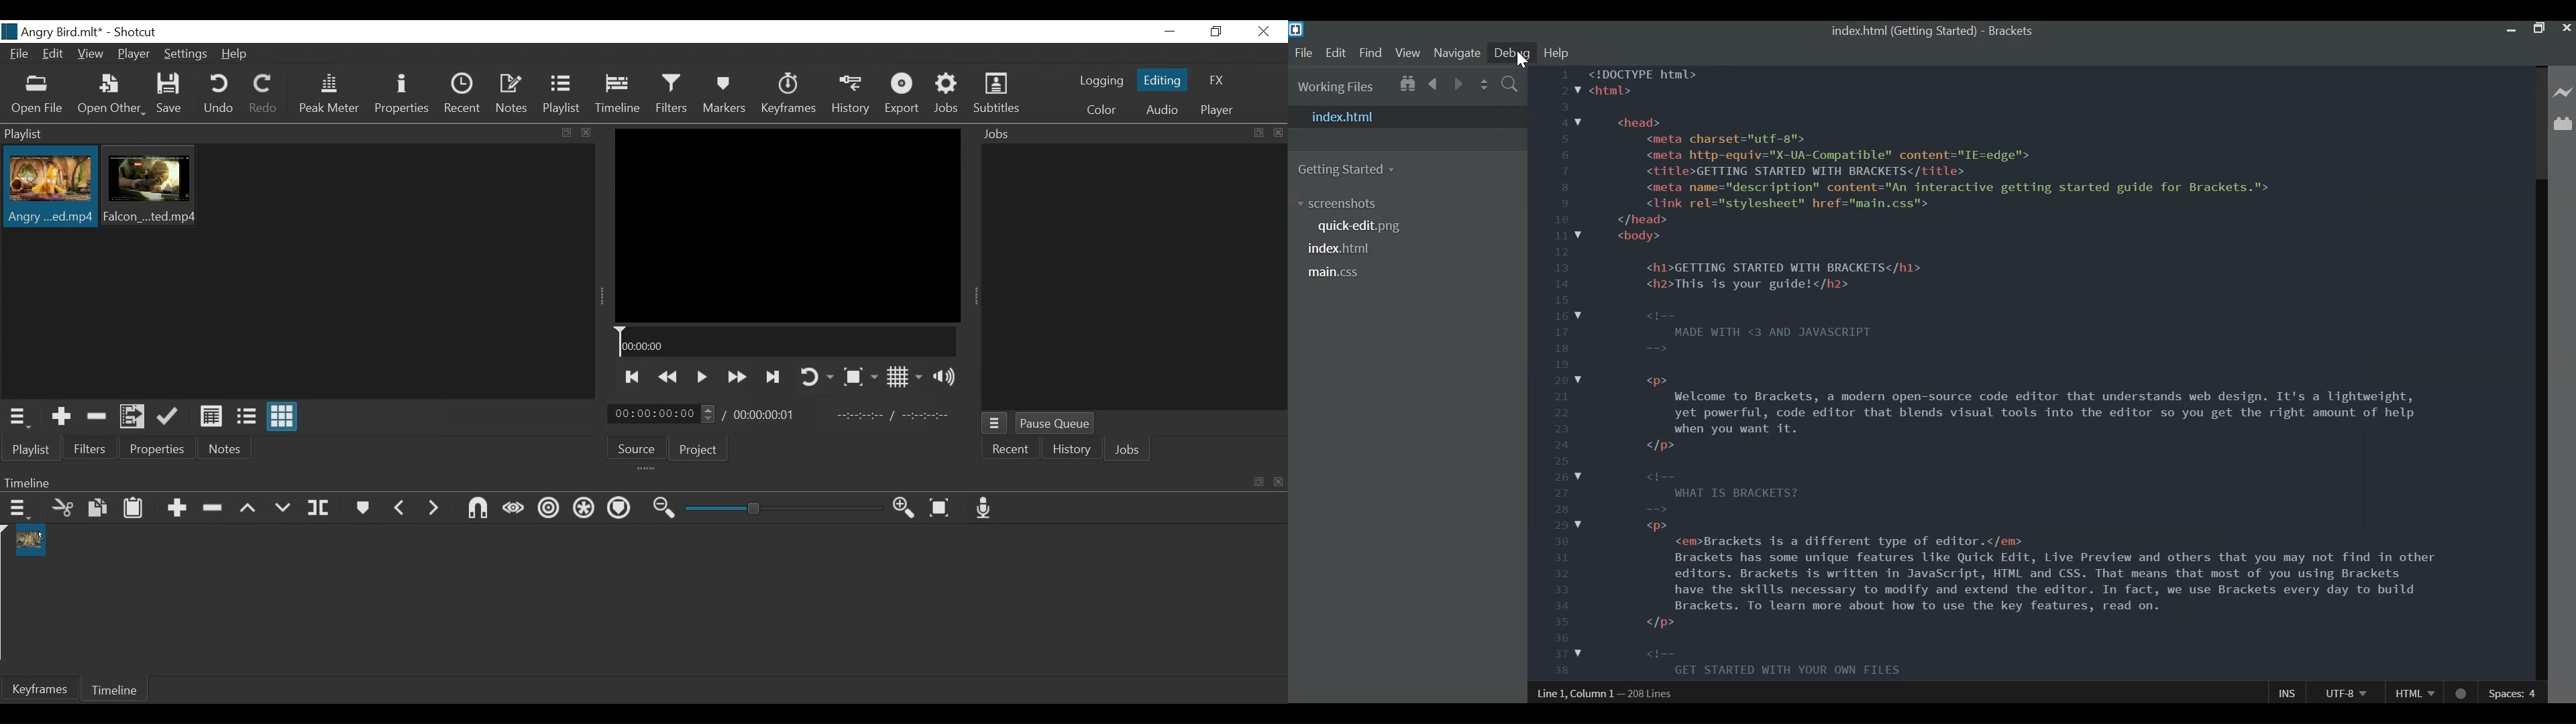  What do you see at coordinates (769, 416) in the screenshot?
I see `Total Duration` at bounding box center [769, 416].